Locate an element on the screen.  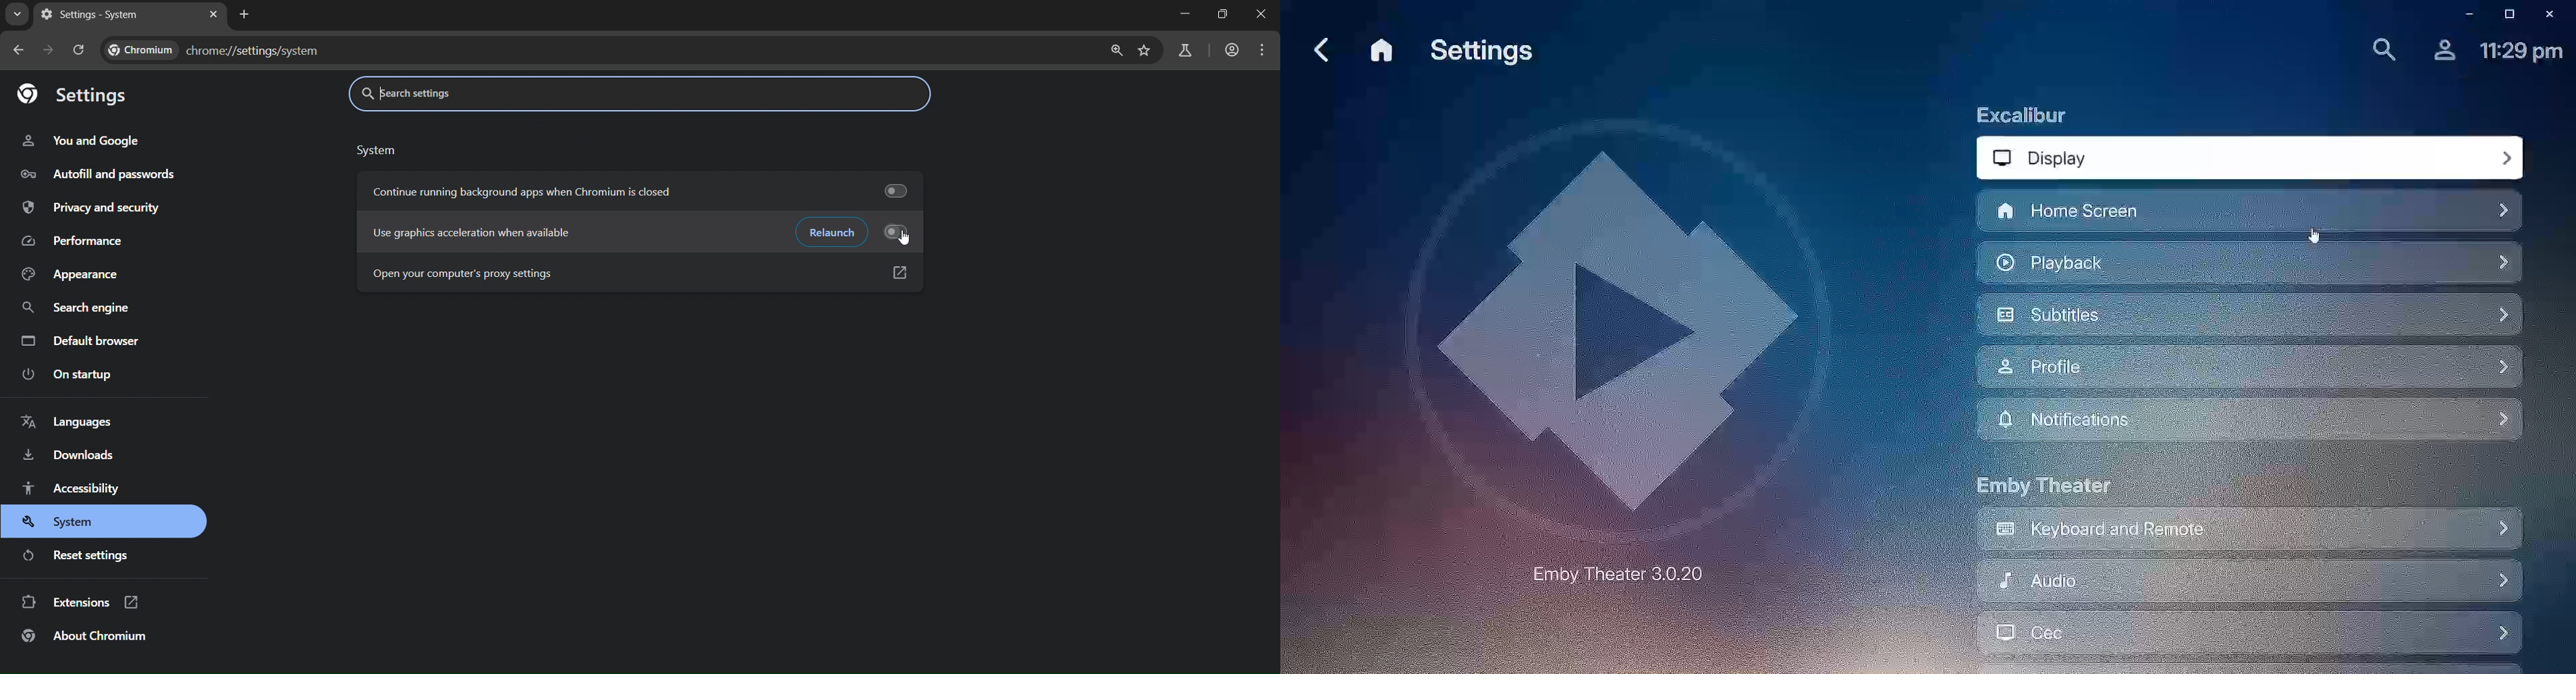
reload page is located at coordinates (80, 47).